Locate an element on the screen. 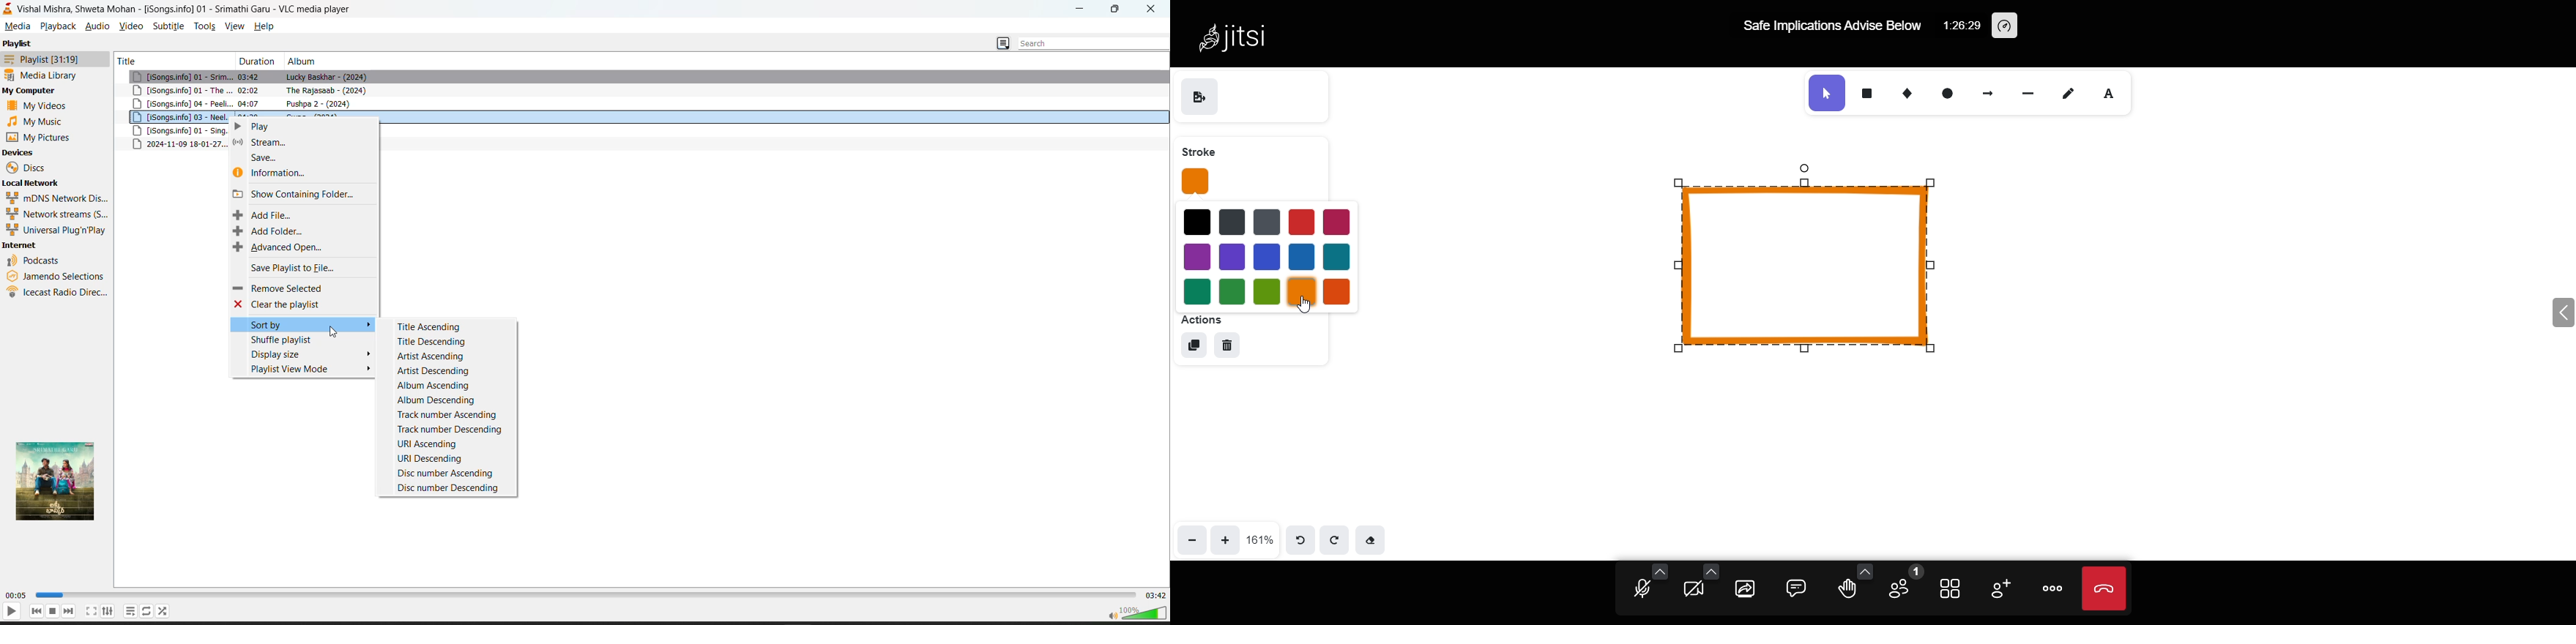 Image resolution: width=2576 pixels, height=644 pixels. next is located at coordinates (69, 611).